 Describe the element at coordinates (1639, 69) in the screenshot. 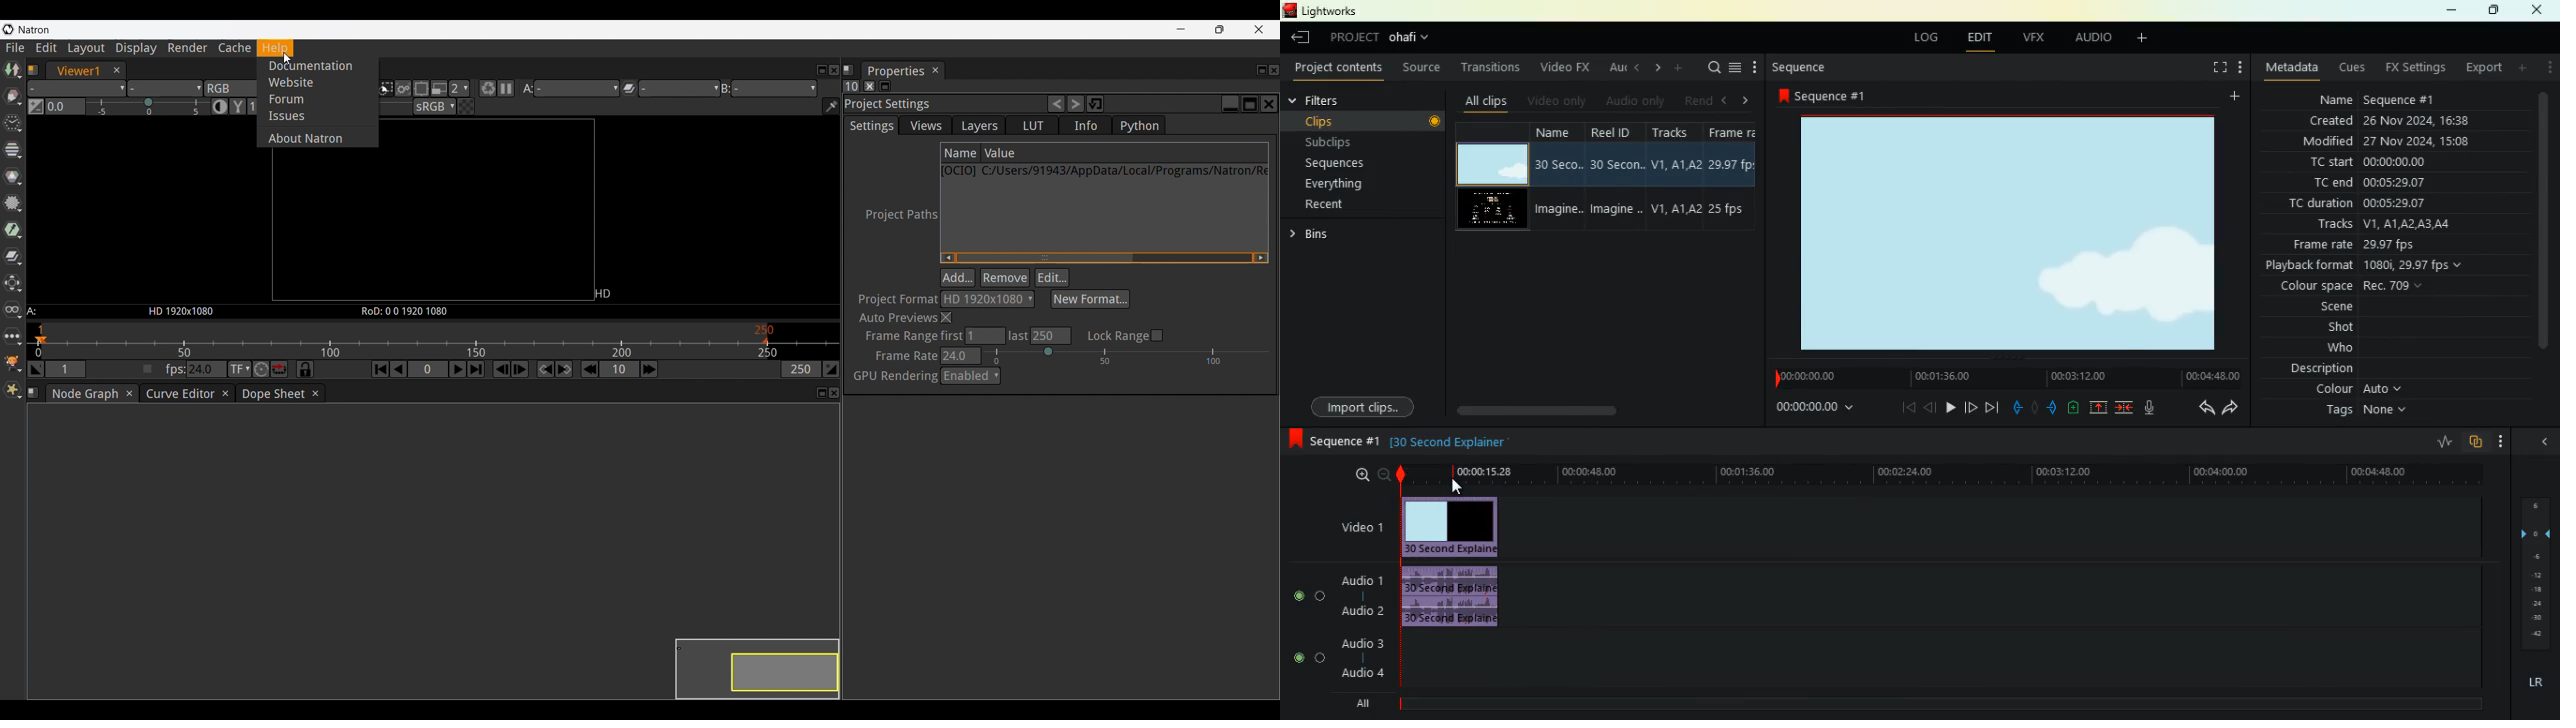

I see `left` at that location.